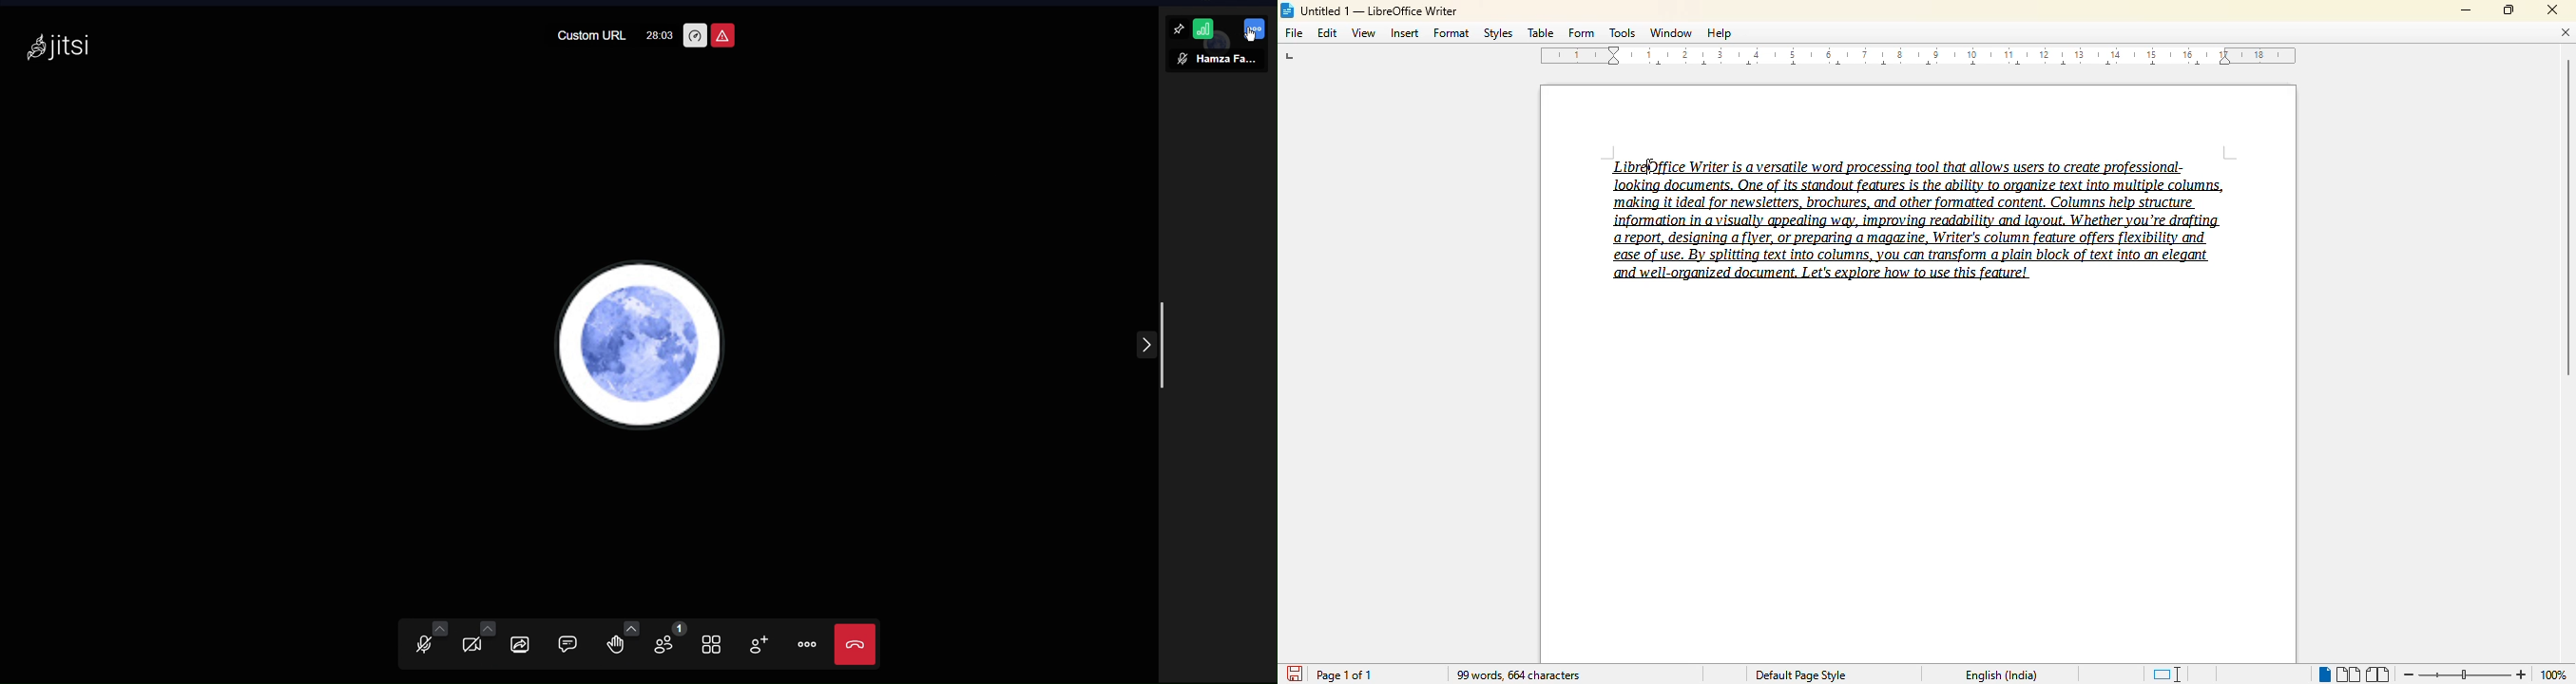 Image resolution: width=2576 pixels, height=700 pixels. I want to click on Audio, so click(424, 642).